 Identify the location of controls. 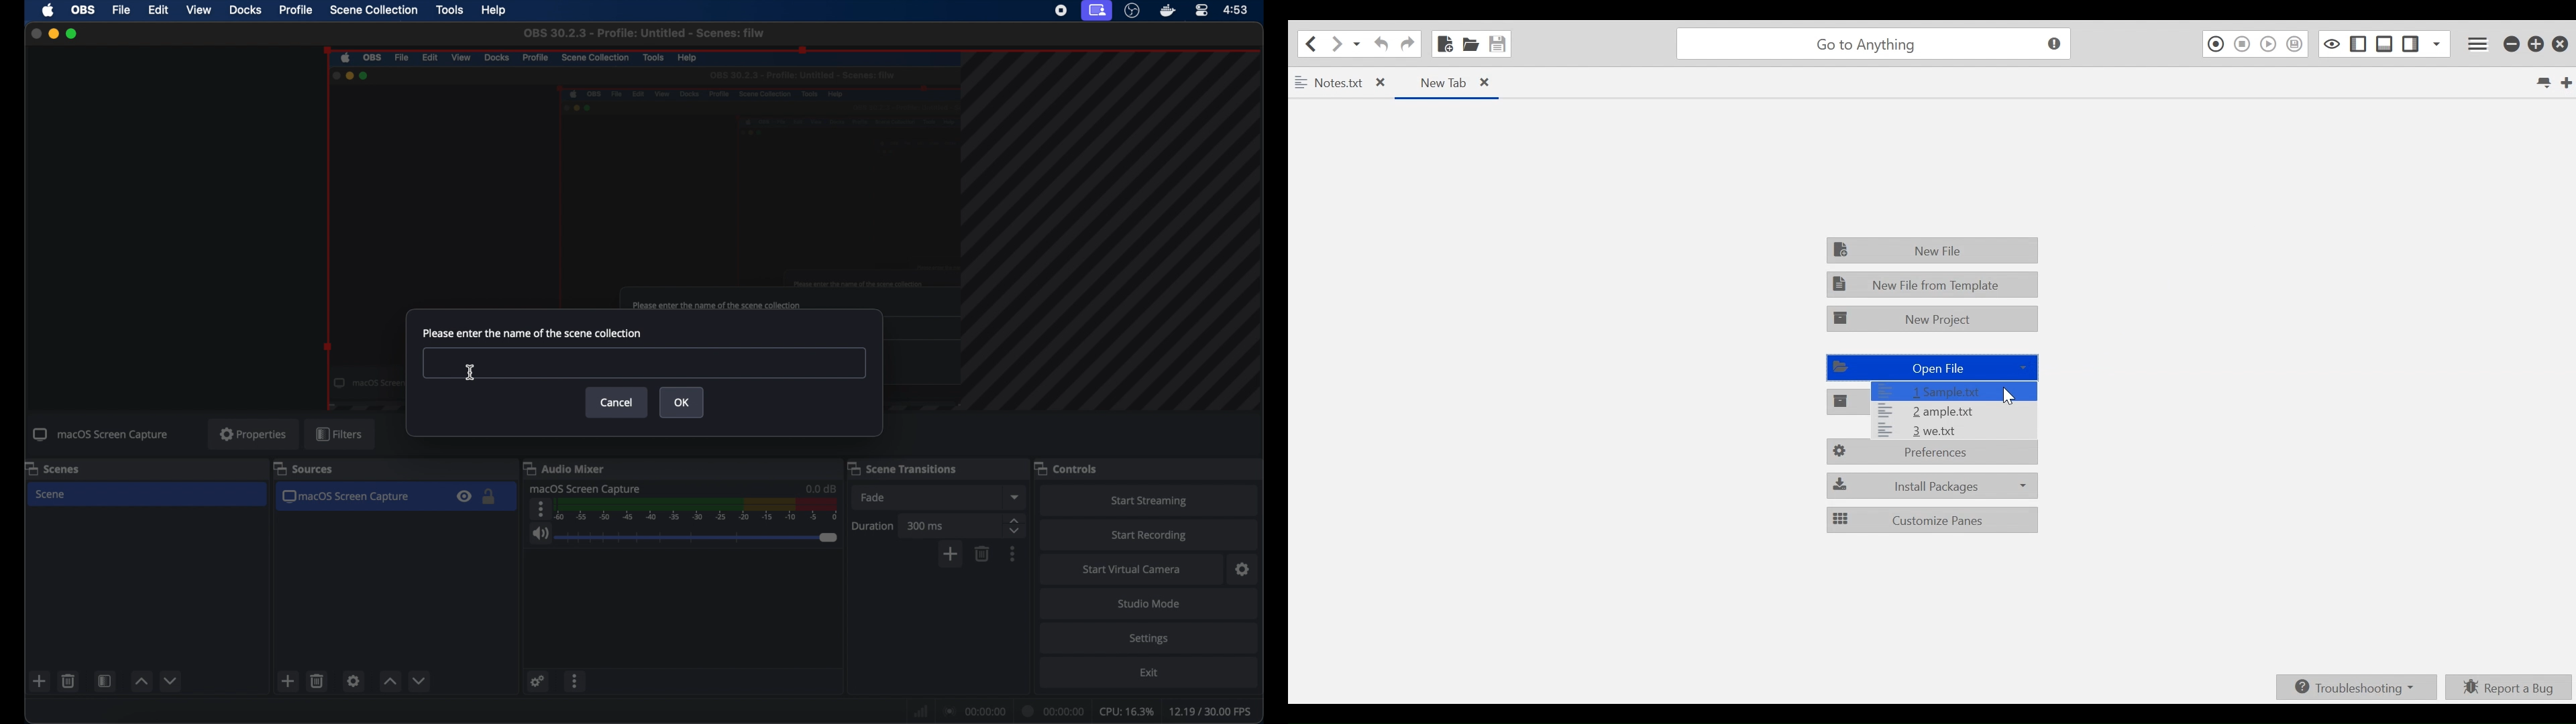
(1068, 468).